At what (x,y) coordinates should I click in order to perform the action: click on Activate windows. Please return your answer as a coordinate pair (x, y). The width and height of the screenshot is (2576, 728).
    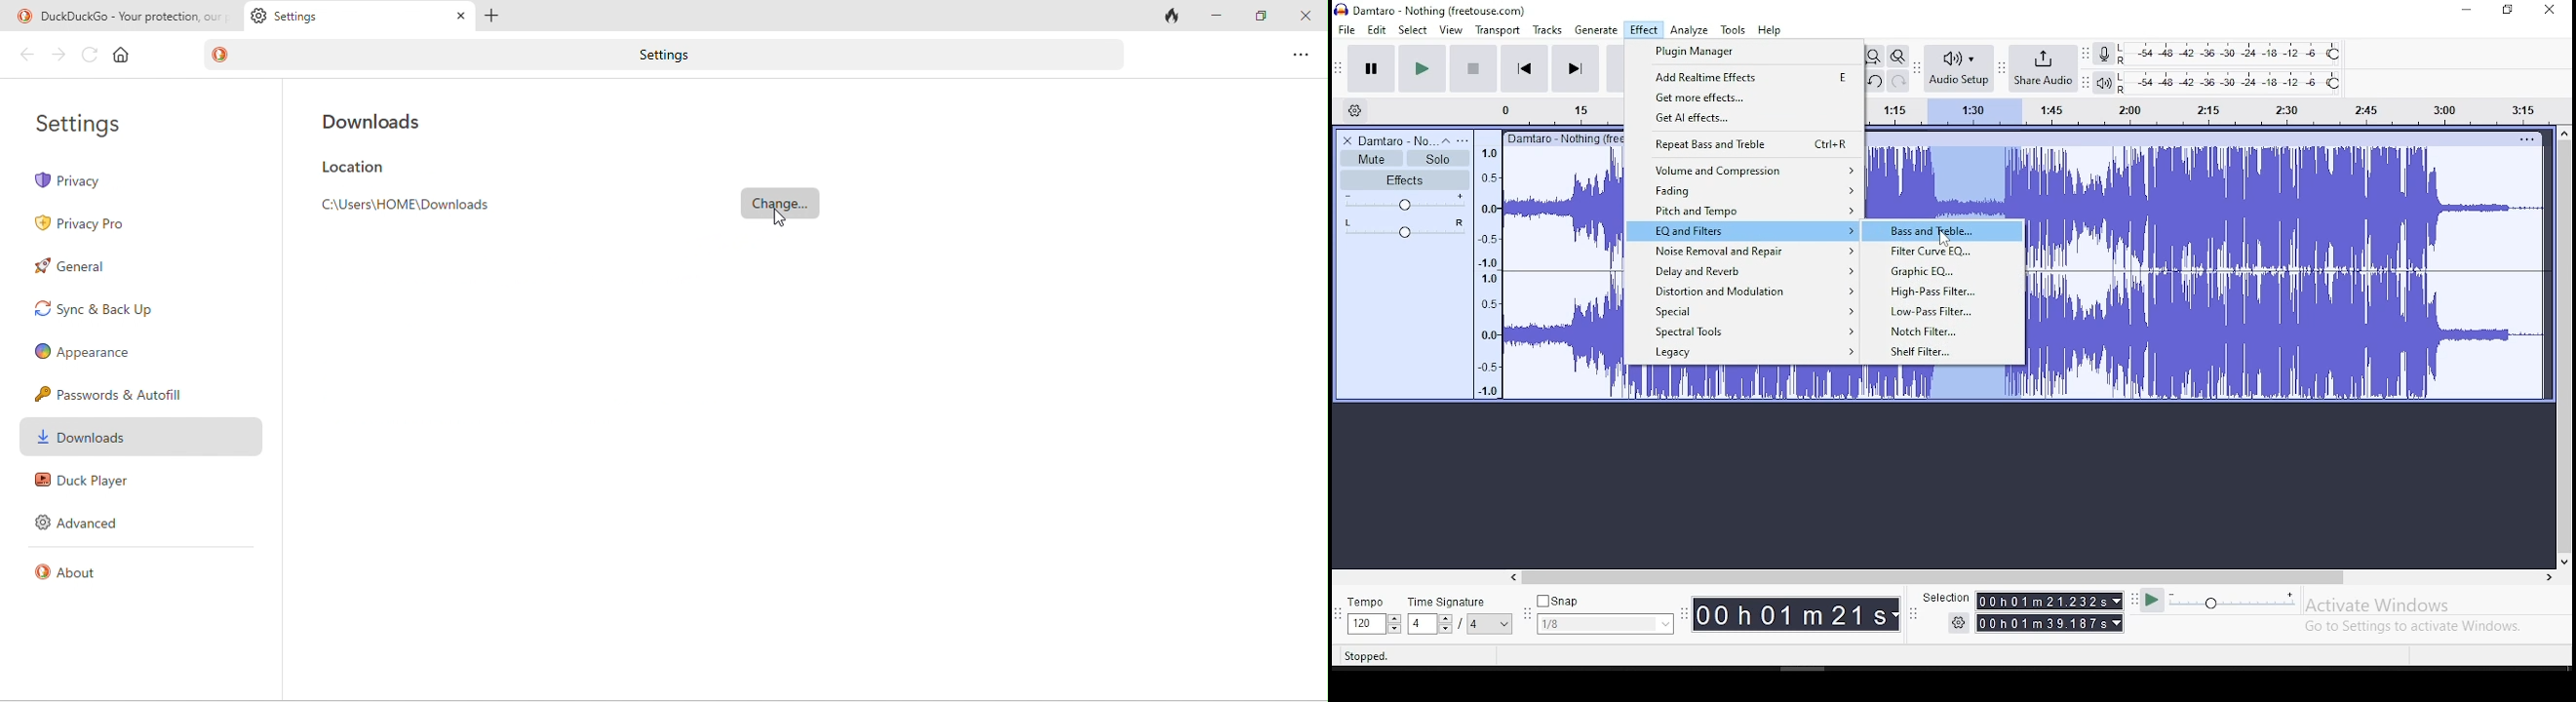
    Looking at the image, I should click on (2375, 605).